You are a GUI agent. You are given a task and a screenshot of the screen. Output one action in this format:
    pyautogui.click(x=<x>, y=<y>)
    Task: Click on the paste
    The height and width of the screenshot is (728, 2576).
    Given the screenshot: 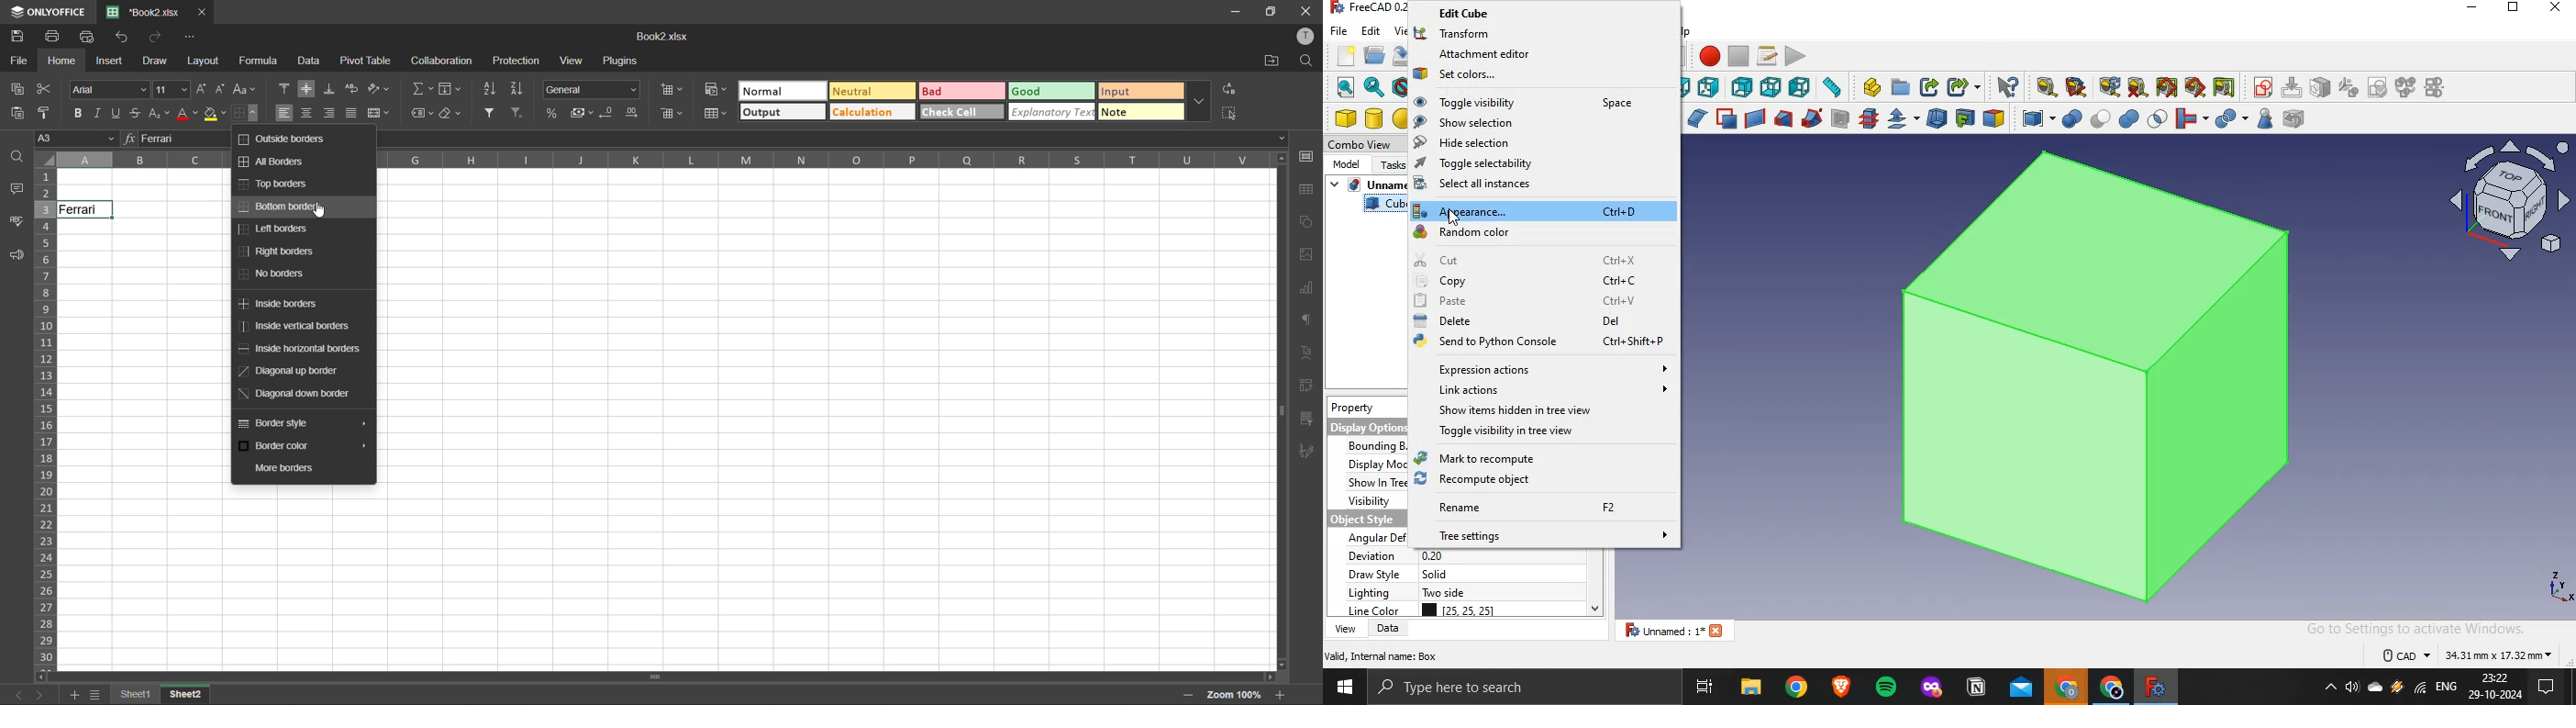 What is the action you would take?
    pyautogui.click(x=17, y=115)
    